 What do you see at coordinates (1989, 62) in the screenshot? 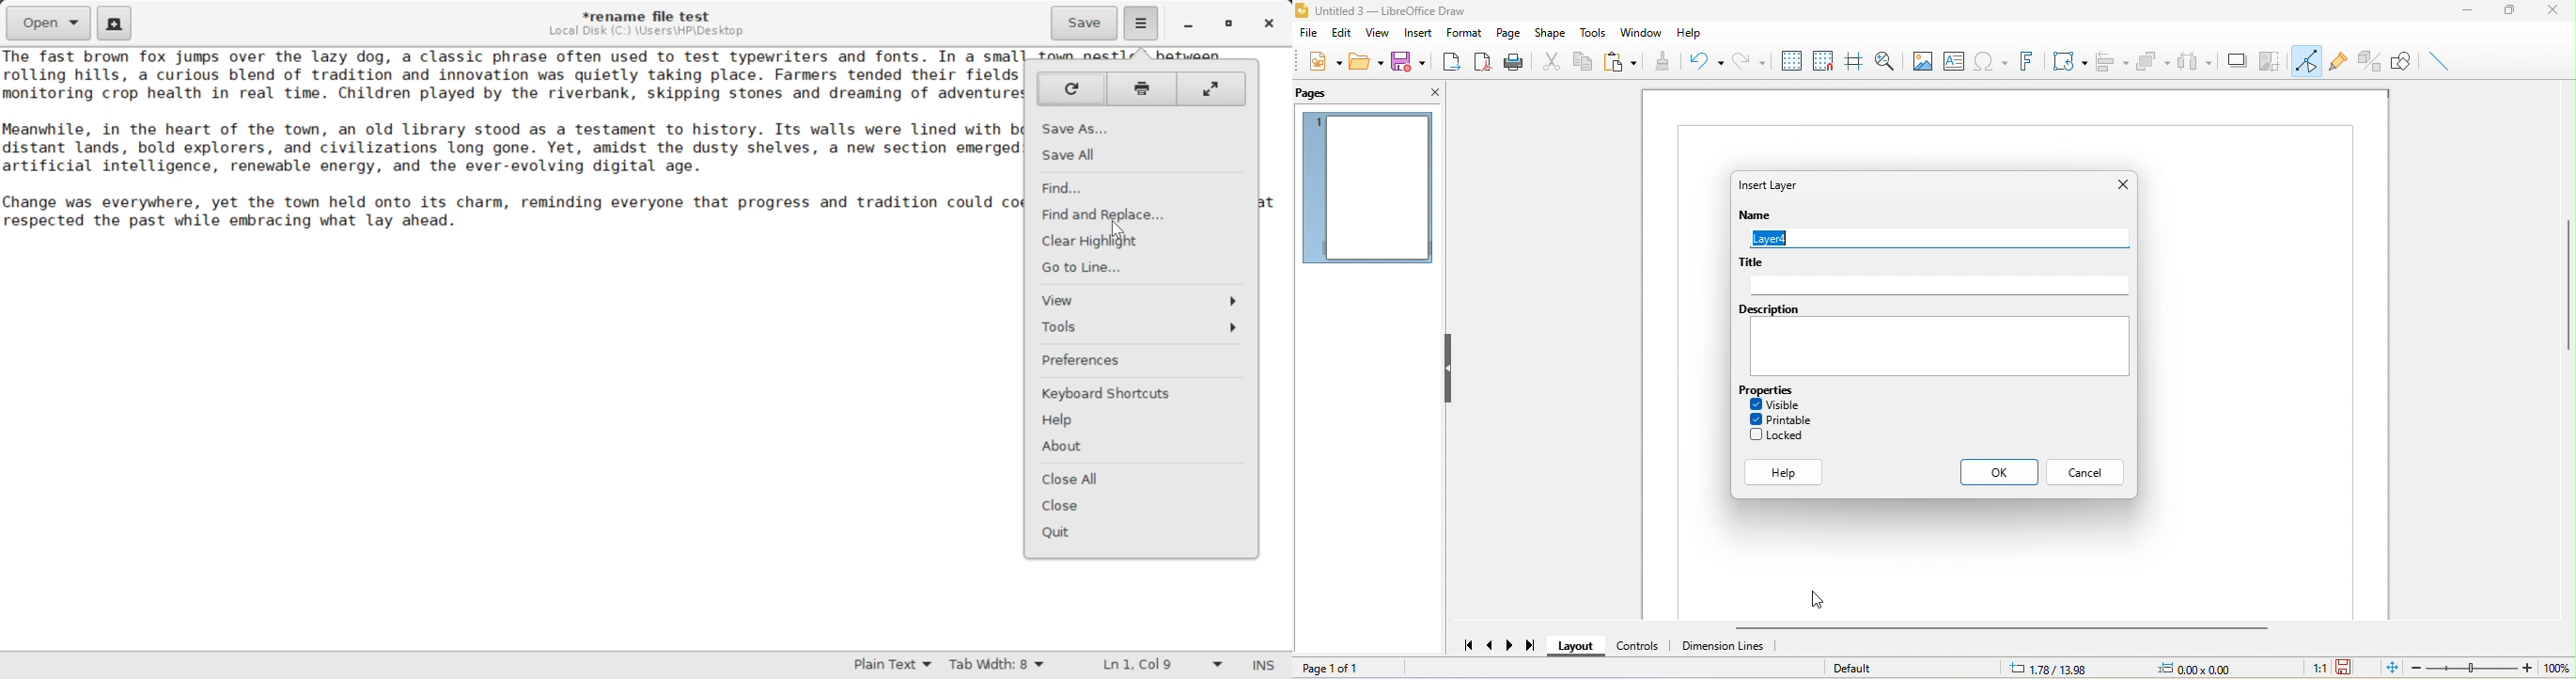
I see `special character` at bounding box center [1989, 62].